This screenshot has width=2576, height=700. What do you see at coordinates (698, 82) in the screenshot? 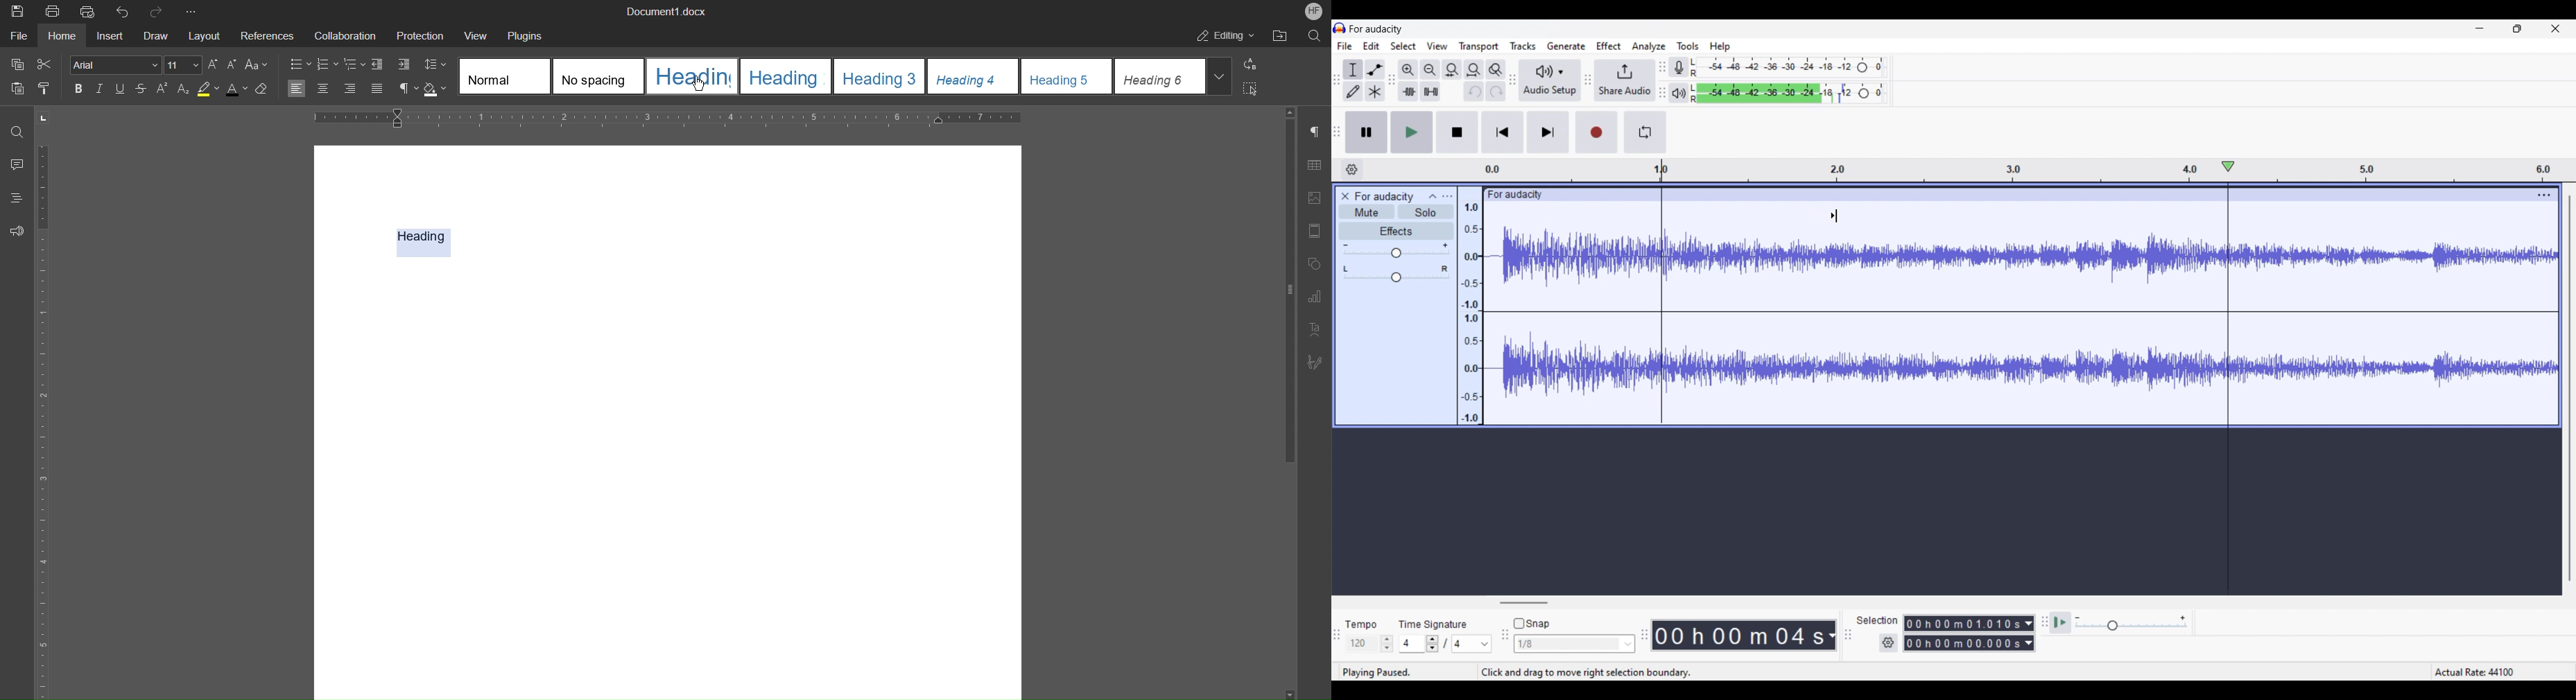
I see `Cursor` at bounding box center [698, 82].